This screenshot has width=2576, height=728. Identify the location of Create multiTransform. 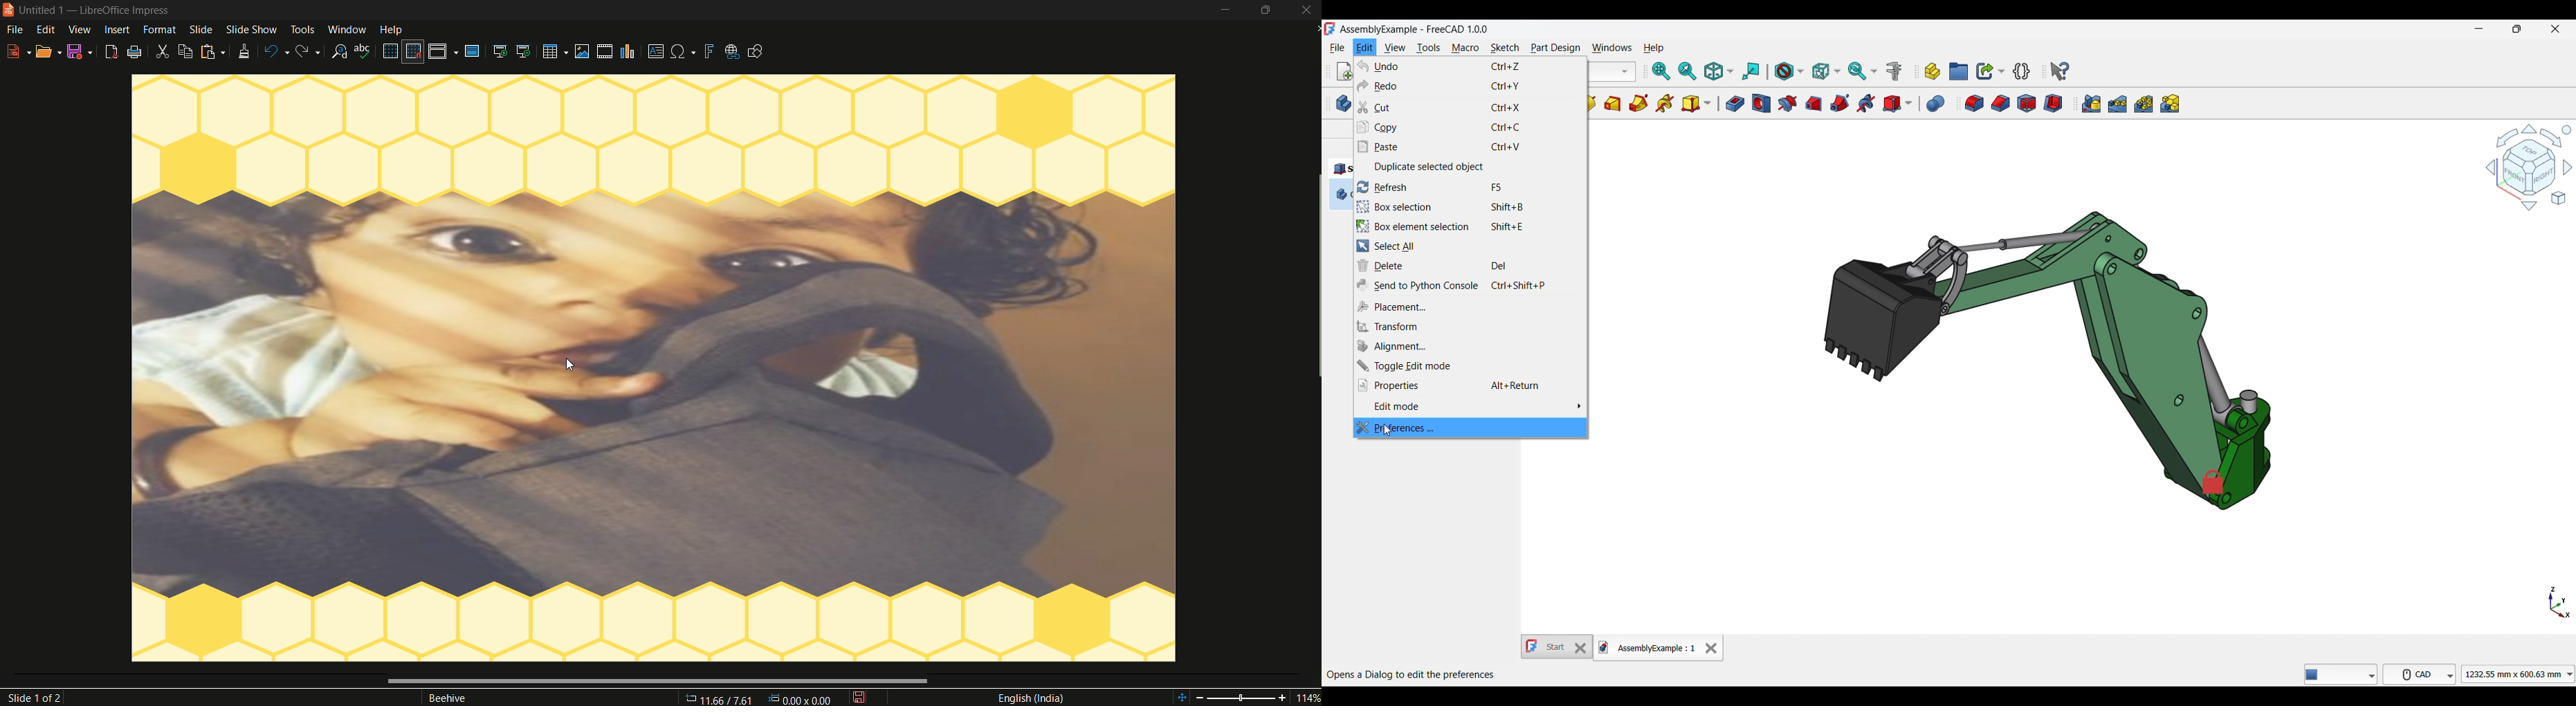
(2170, 103).